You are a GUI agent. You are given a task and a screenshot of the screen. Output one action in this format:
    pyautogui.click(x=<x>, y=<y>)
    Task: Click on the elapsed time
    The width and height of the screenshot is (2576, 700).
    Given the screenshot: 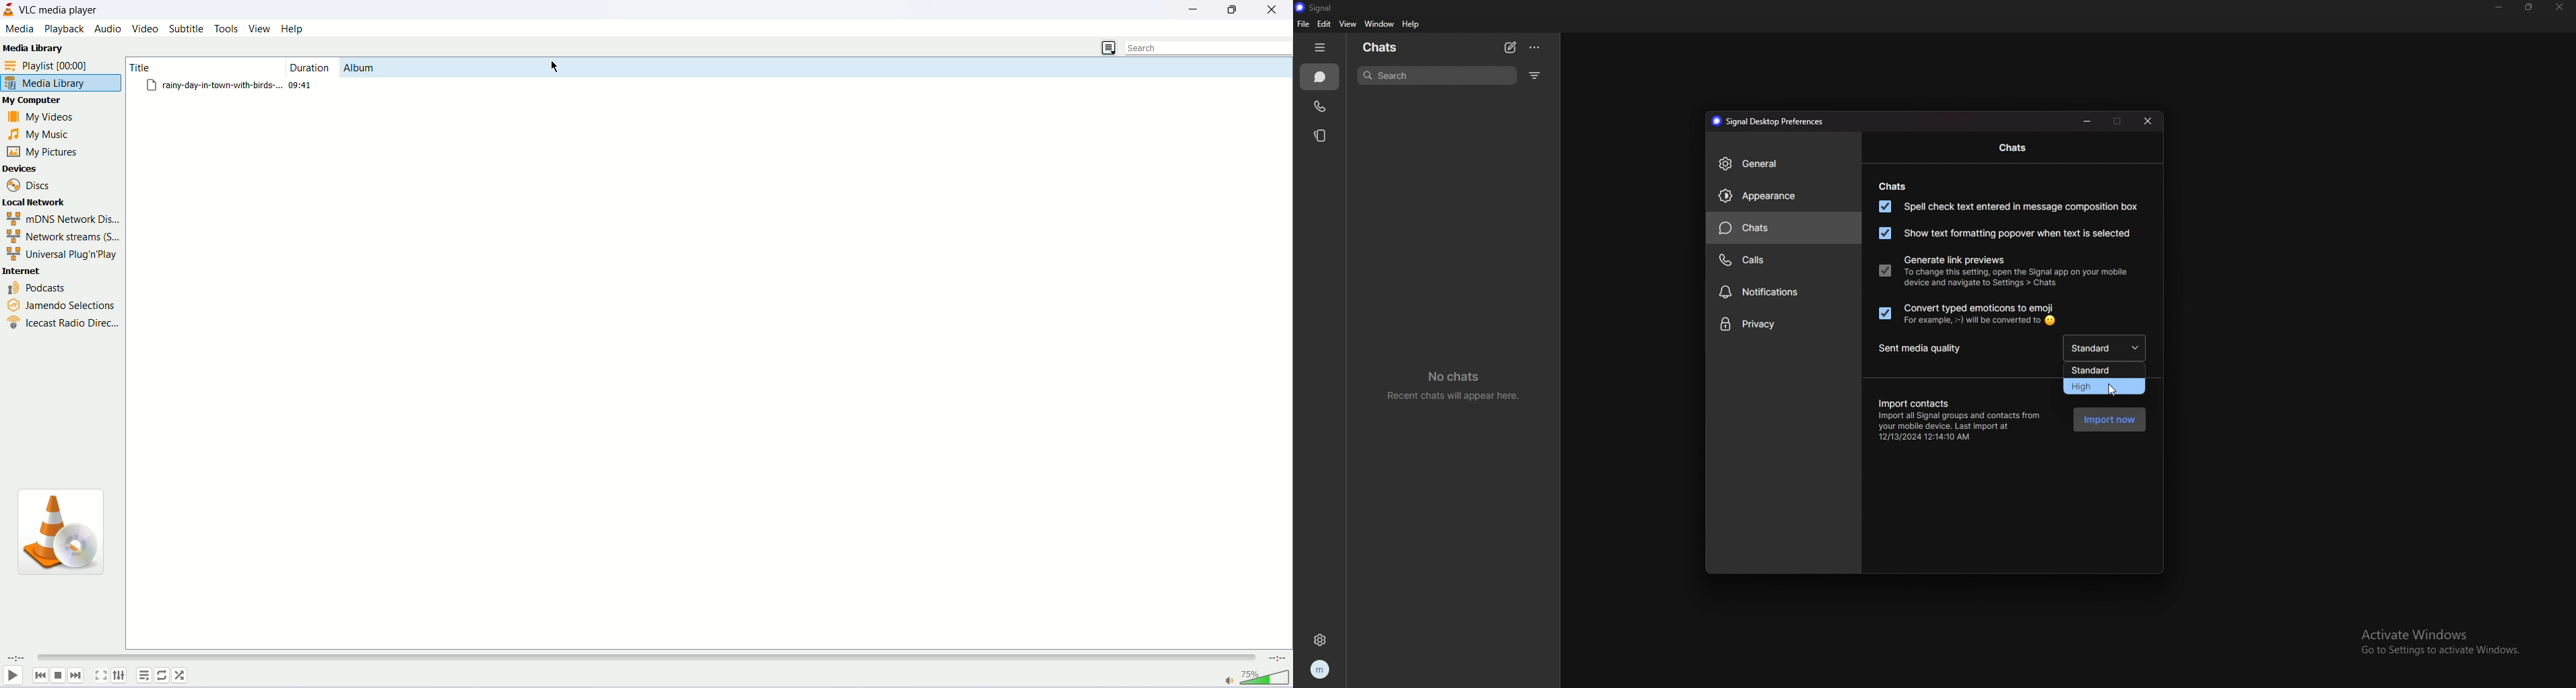 What is the action you would take?
    pyautogui.click(x=15, y=657)
    